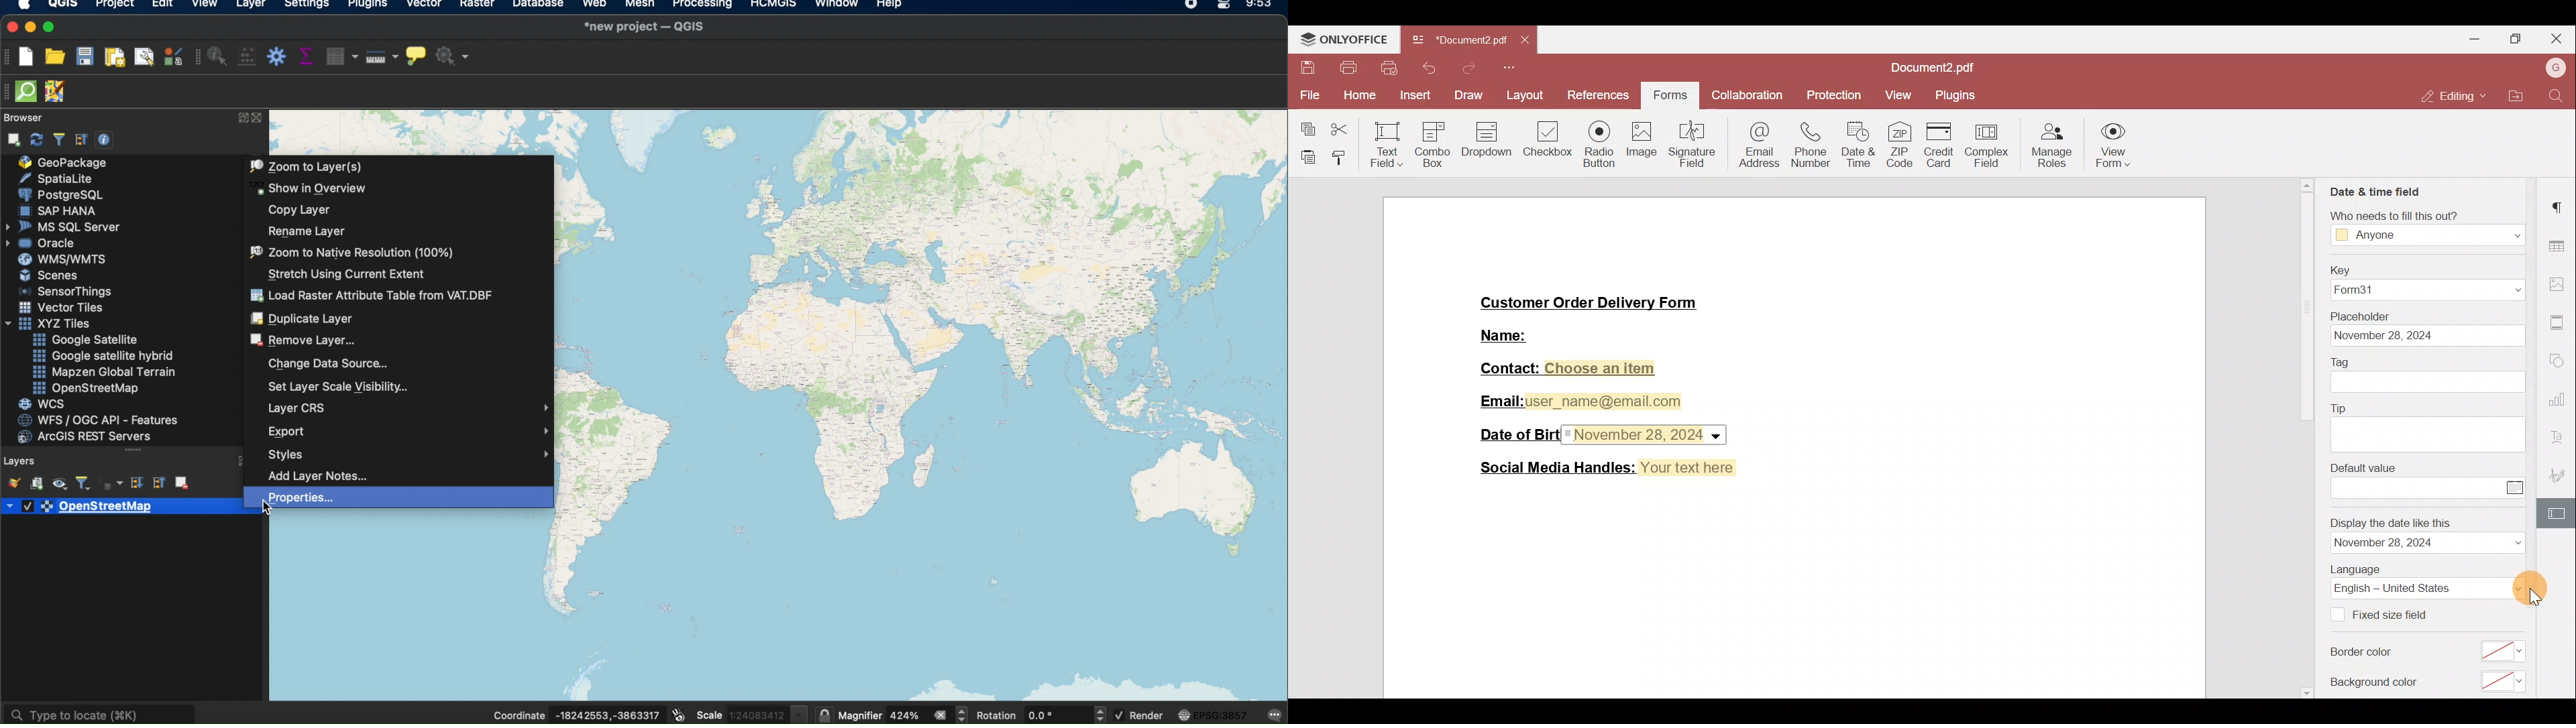  I want to click on Language, so click(2357, 570).